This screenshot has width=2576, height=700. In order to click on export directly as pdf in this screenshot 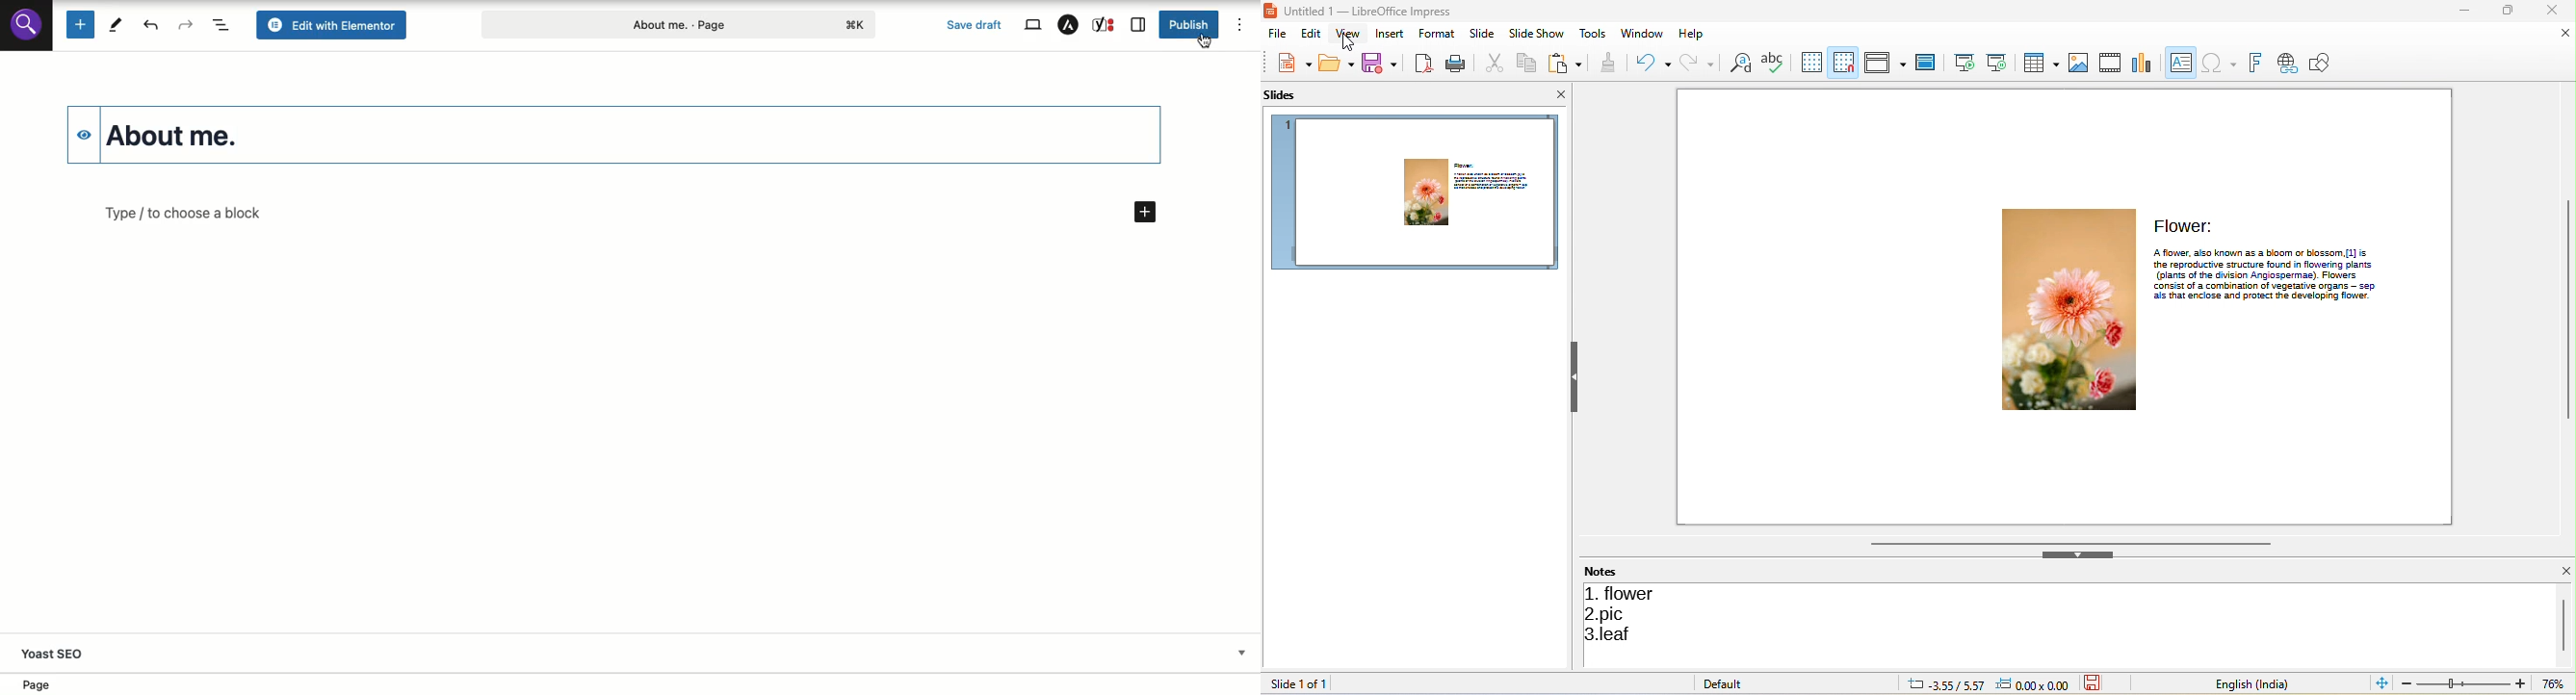, I will do `click(1423, 63)`.